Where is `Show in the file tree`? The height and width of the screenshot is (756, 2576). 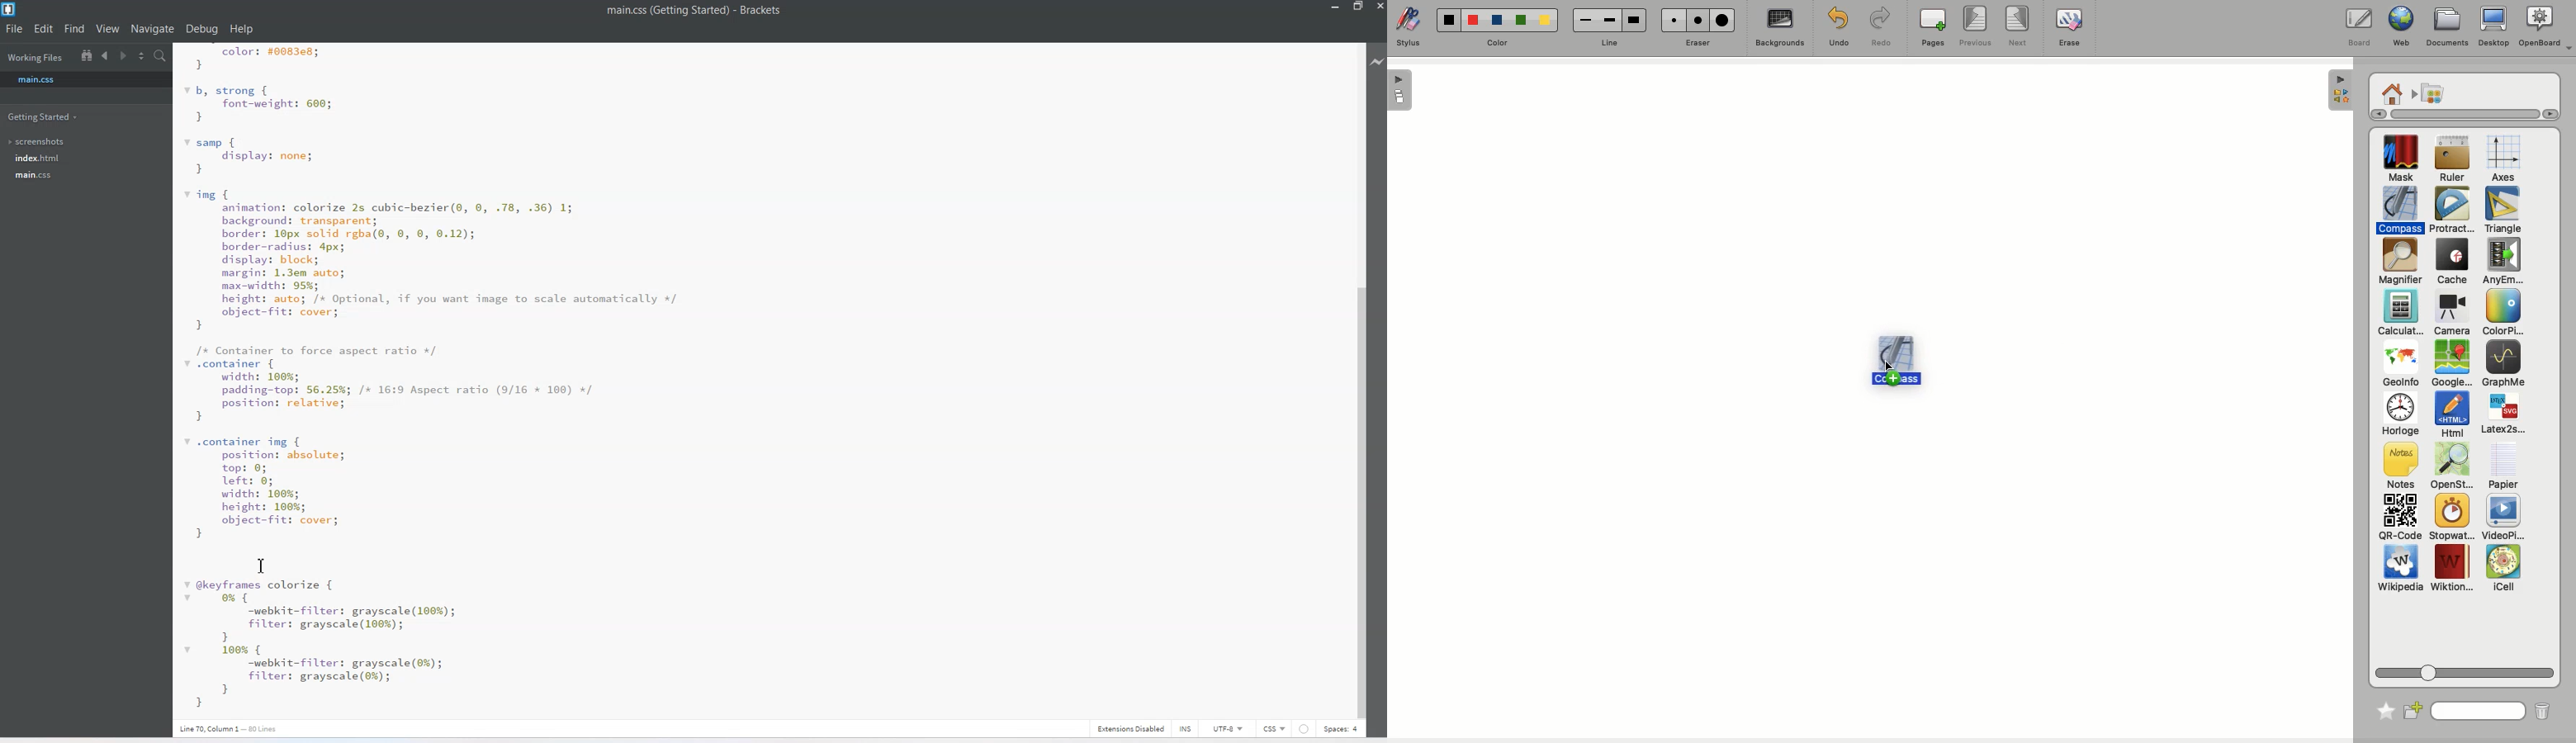
Show in the file tree is located at coordinates (87, 55).